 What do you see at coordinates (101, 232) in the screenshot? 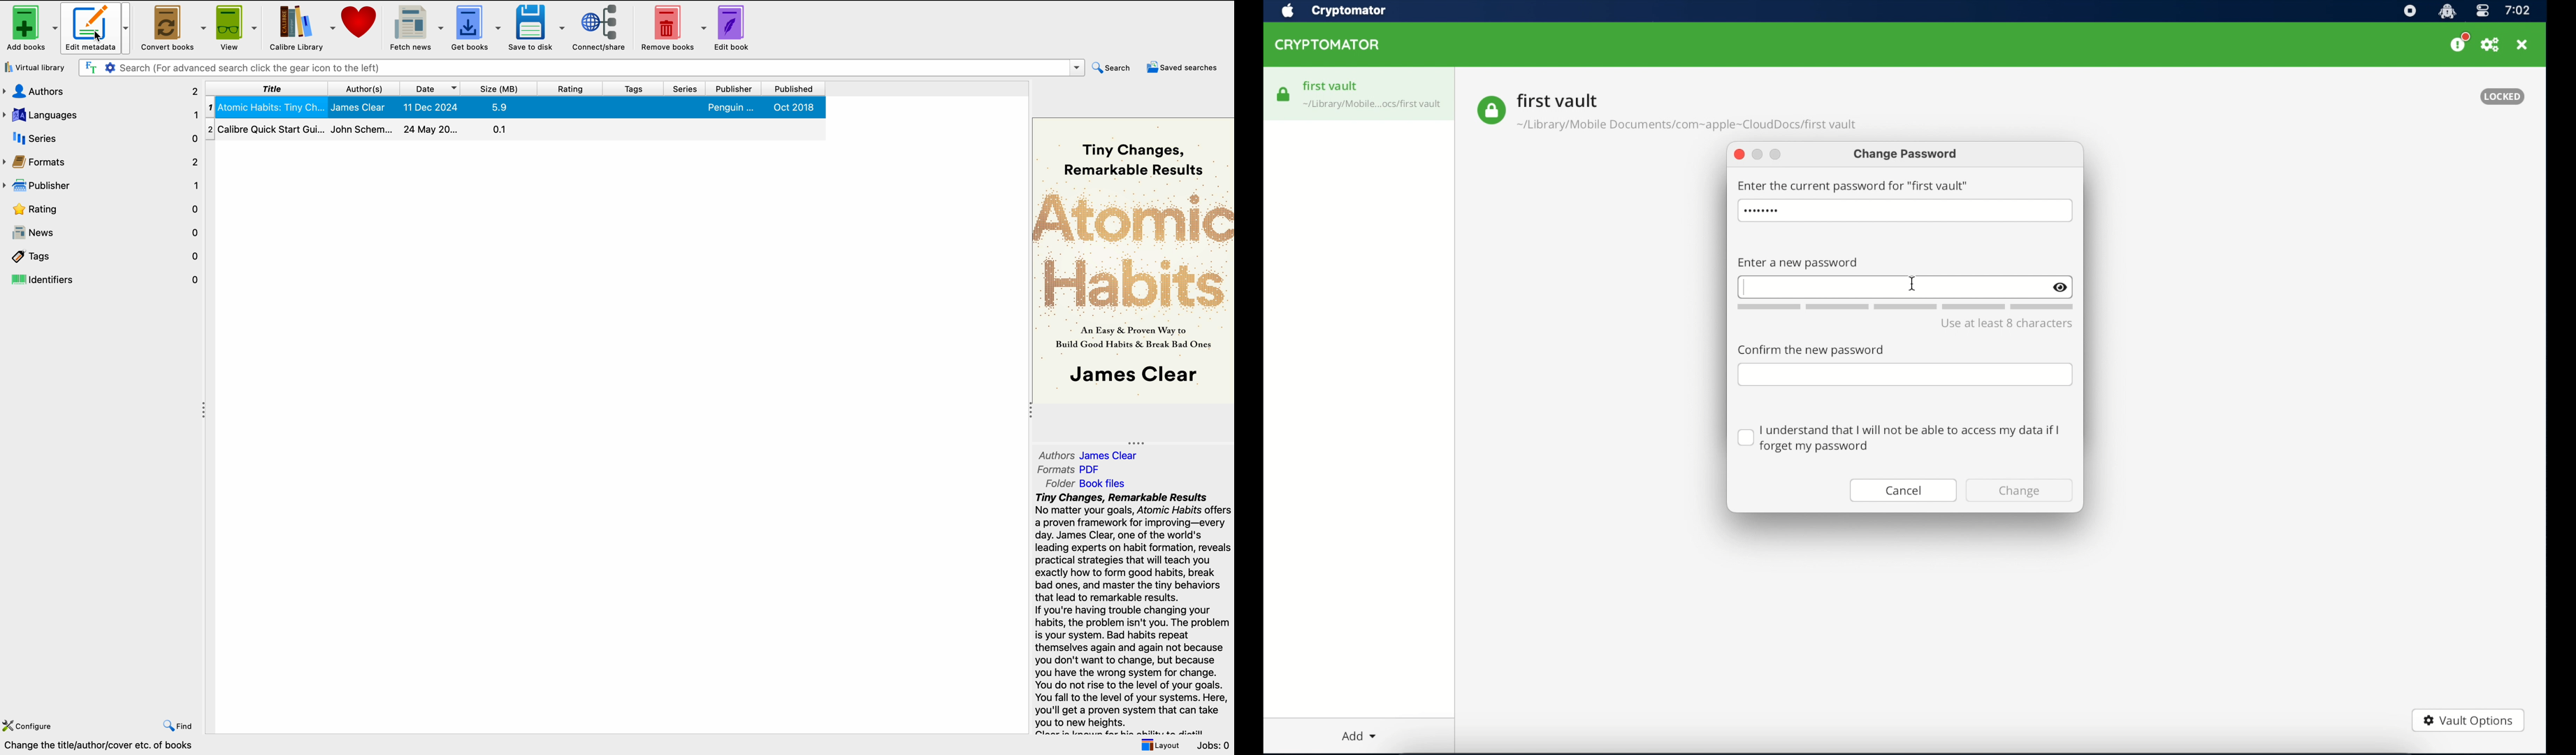
I see `news` at bounding box center [101, 232].